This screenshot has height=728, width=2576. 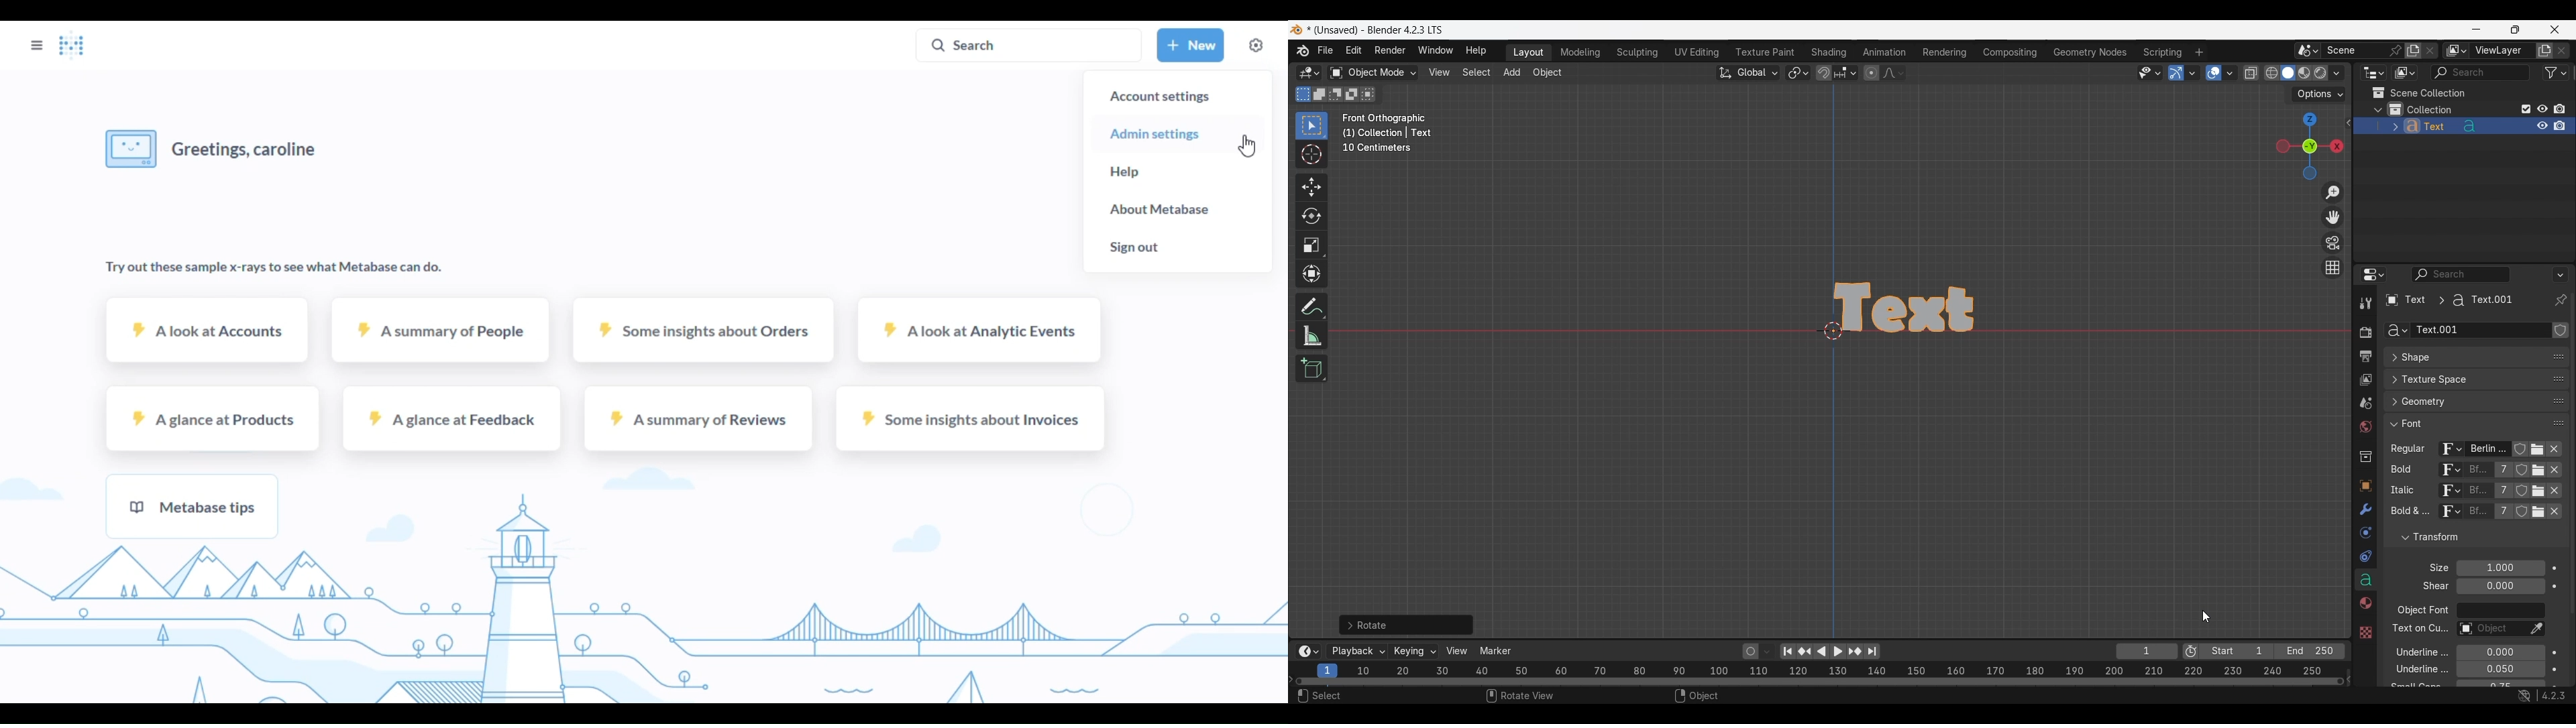 What do you see at coordinates (2559, 532) in the screenshot?
I see `Change order in the list` at bounding box center [2559, 532].